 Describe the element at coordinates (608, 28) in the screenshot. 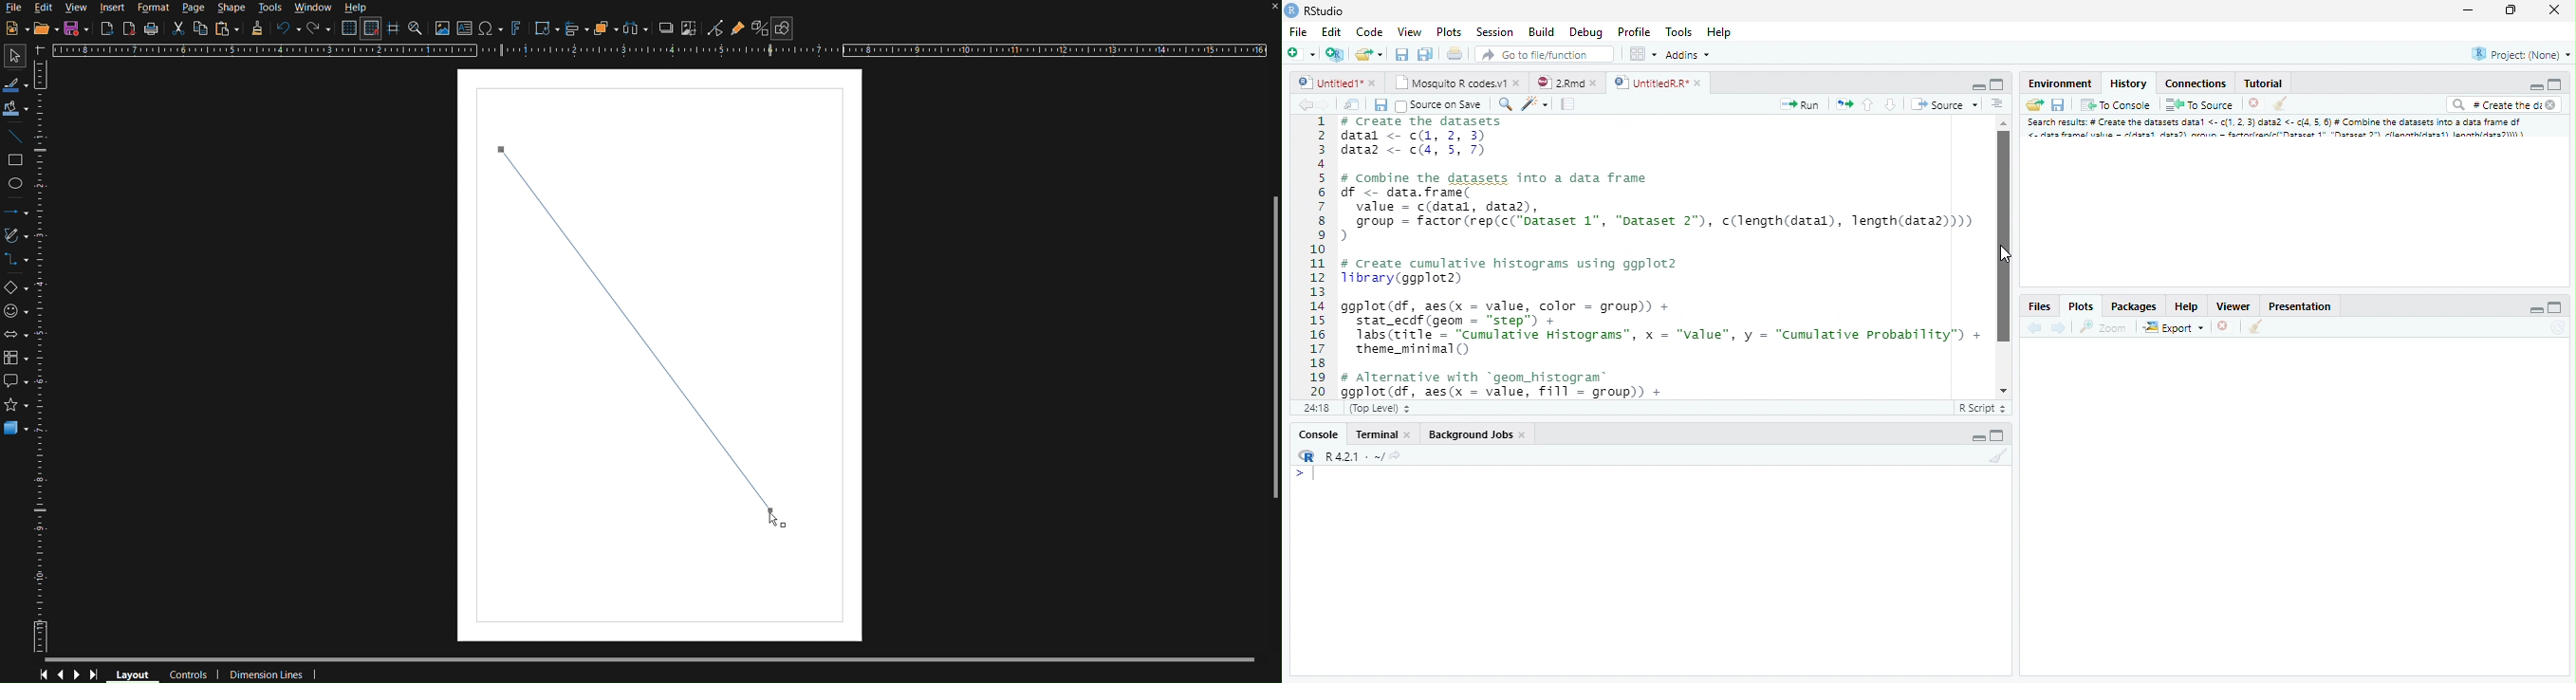

I see `Arrange` at that location.